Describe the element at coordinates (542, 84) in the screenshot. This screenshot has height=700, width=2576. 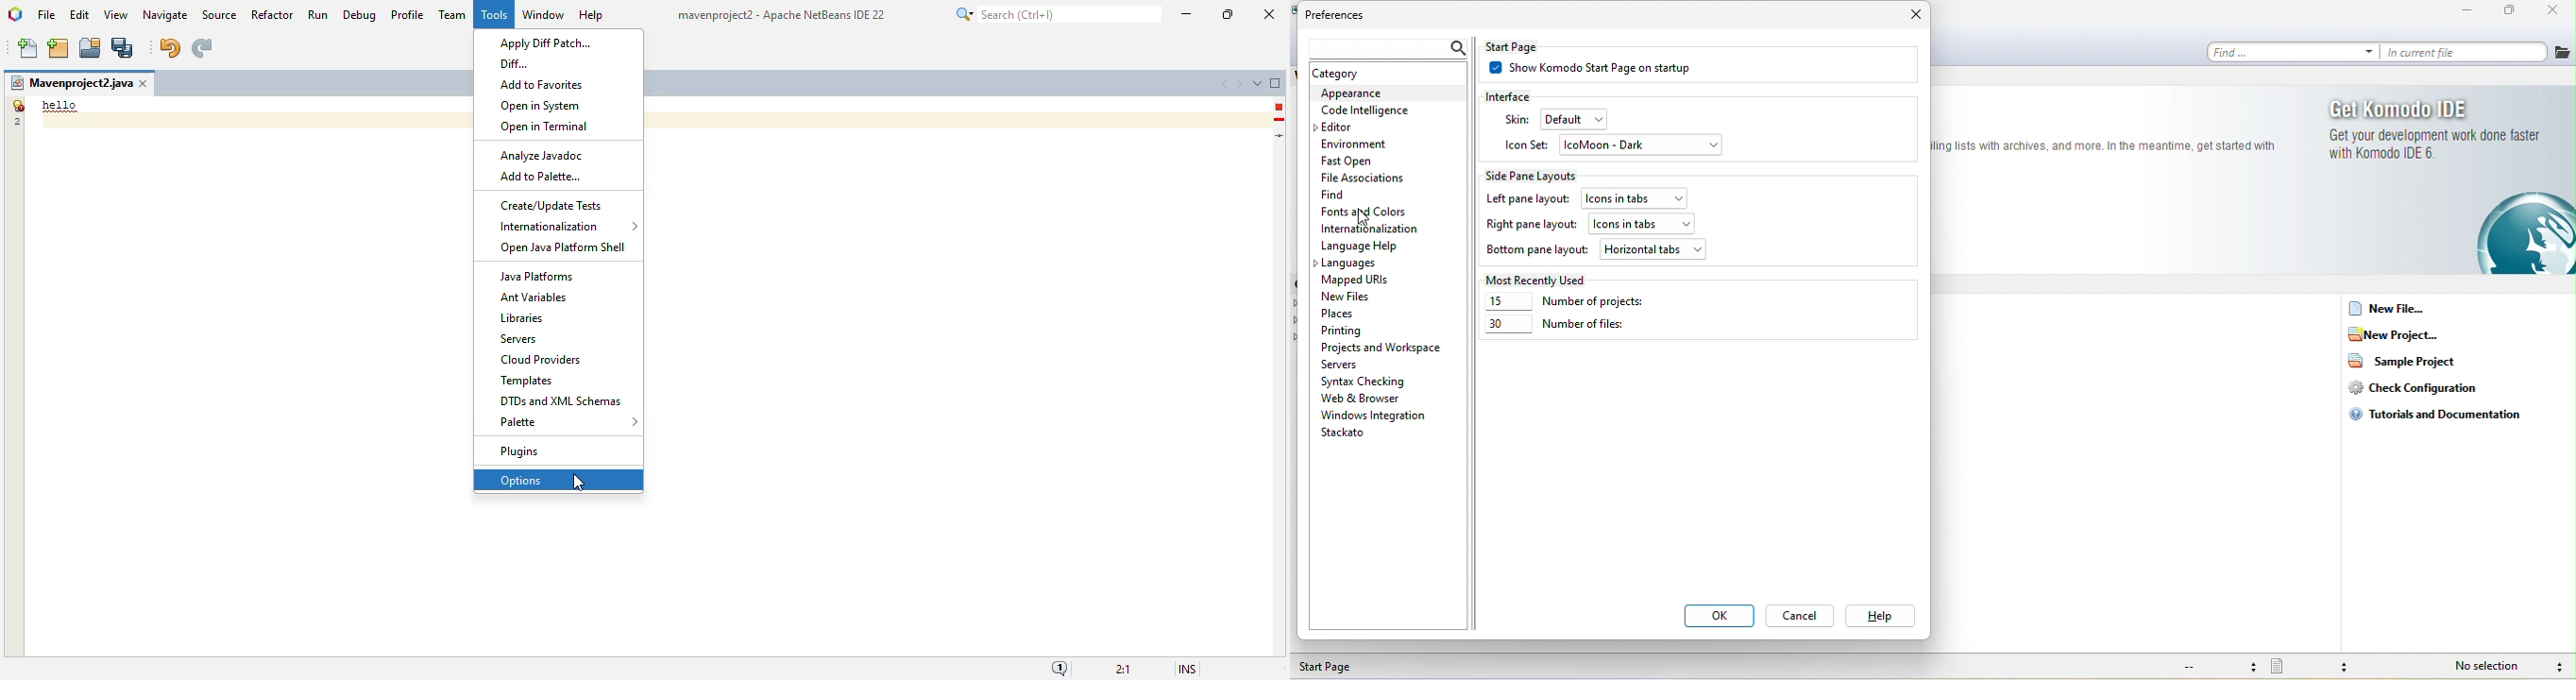
I see `add to favorites` at that location.